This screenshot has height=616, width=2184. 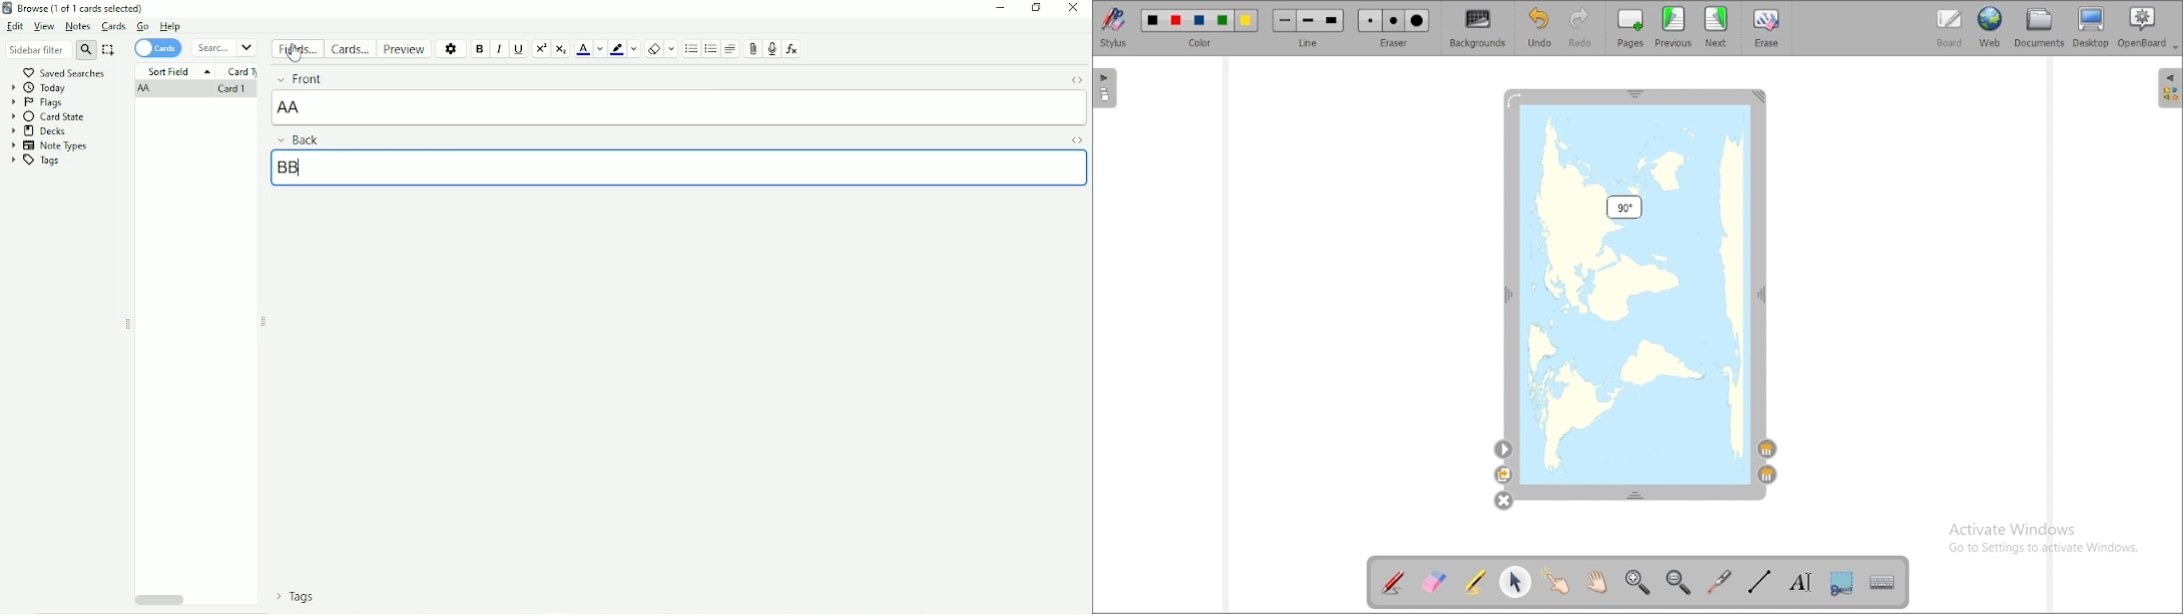 What do you see at coordinates (519, 49) in the screenshot?
I see `Underline` at bounding box center [519, 49].